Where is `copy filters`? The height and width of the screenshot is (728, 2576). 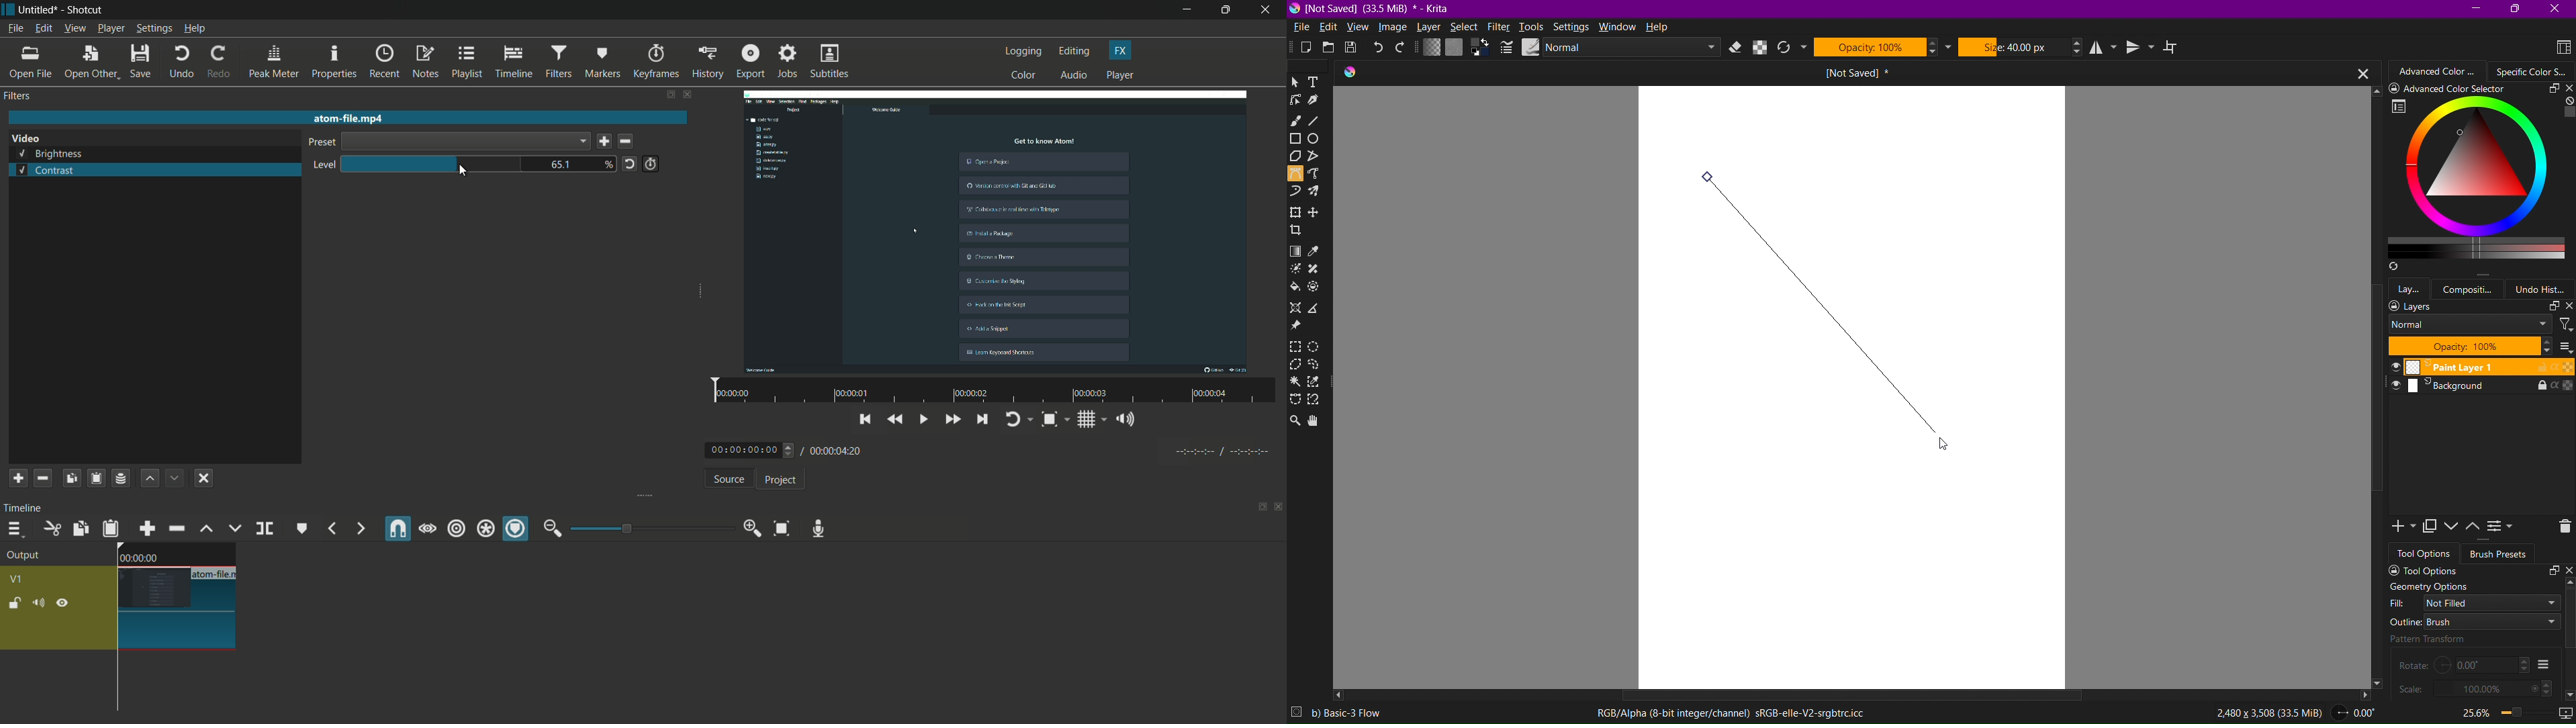
copy filters is located at coordinates (70, 478).